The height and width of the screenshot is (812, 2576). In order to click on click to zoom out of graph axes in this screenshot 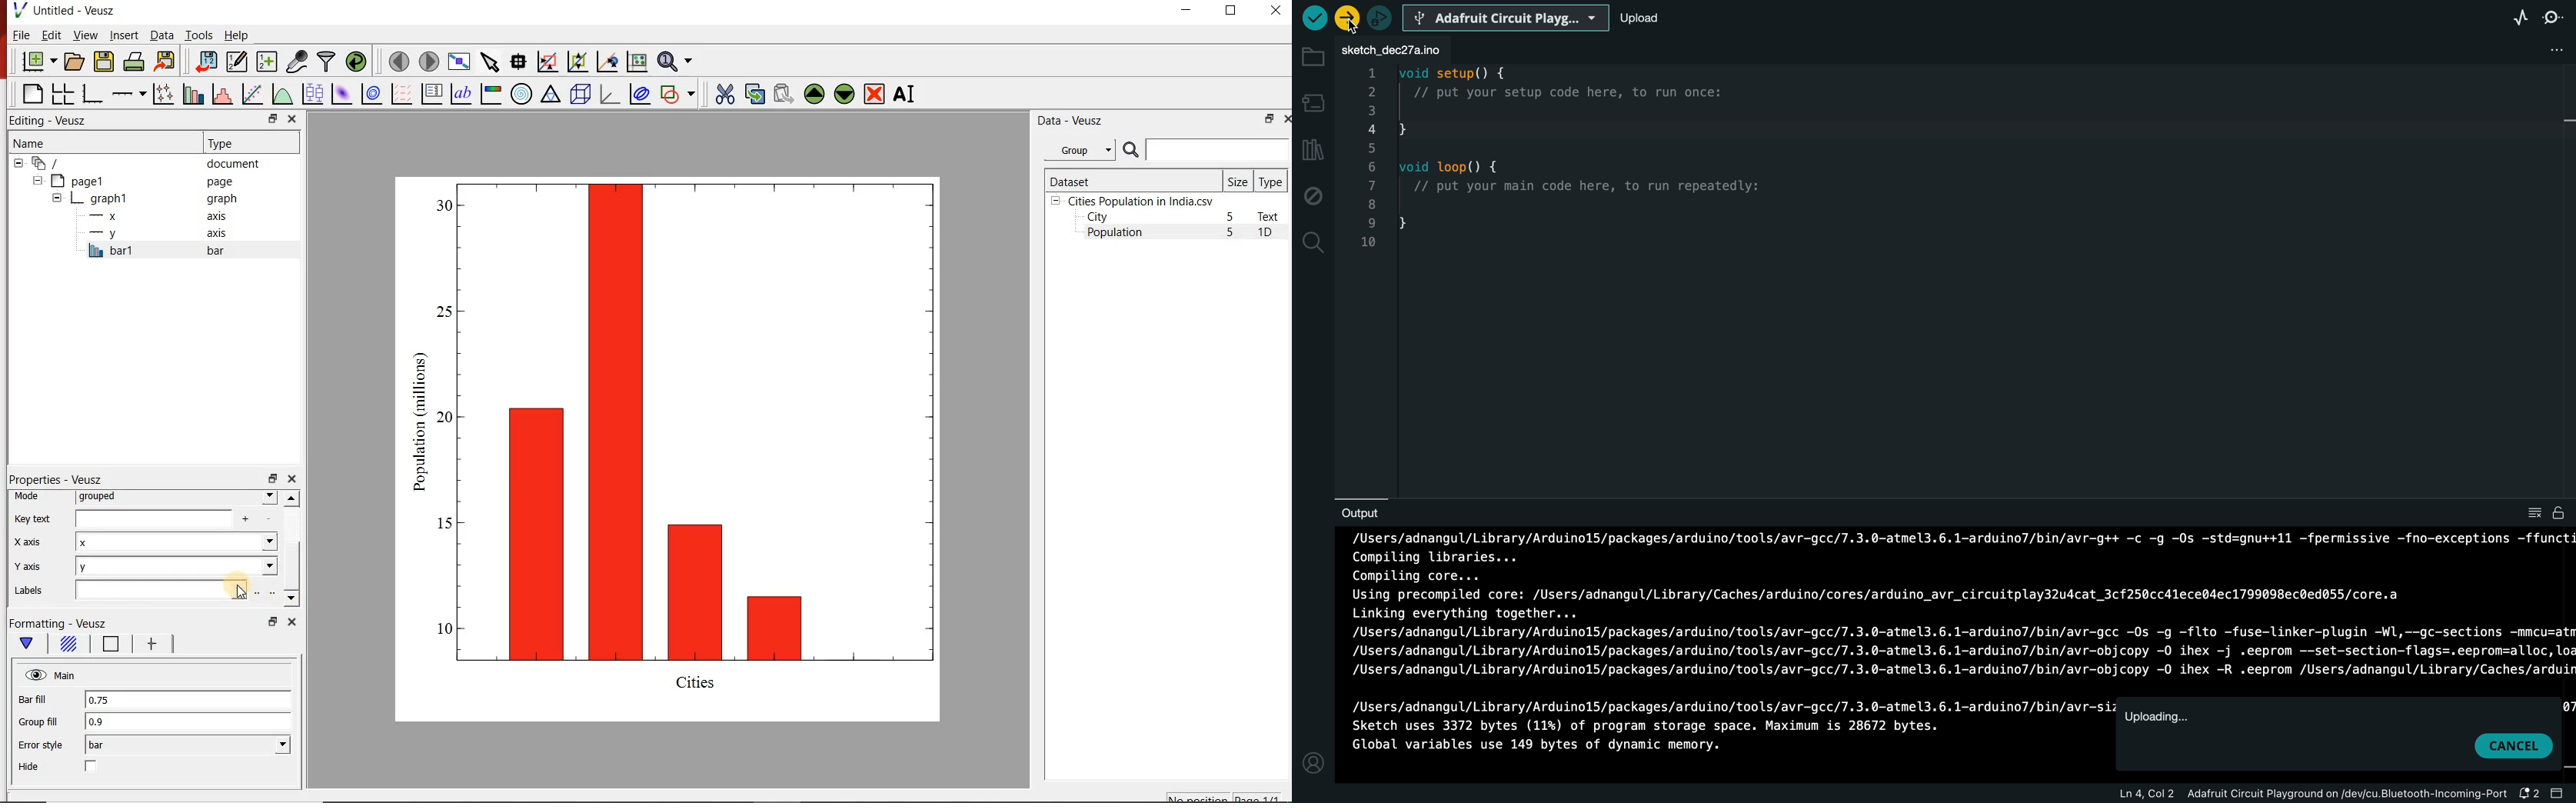, I will do `click(575, 63)`.